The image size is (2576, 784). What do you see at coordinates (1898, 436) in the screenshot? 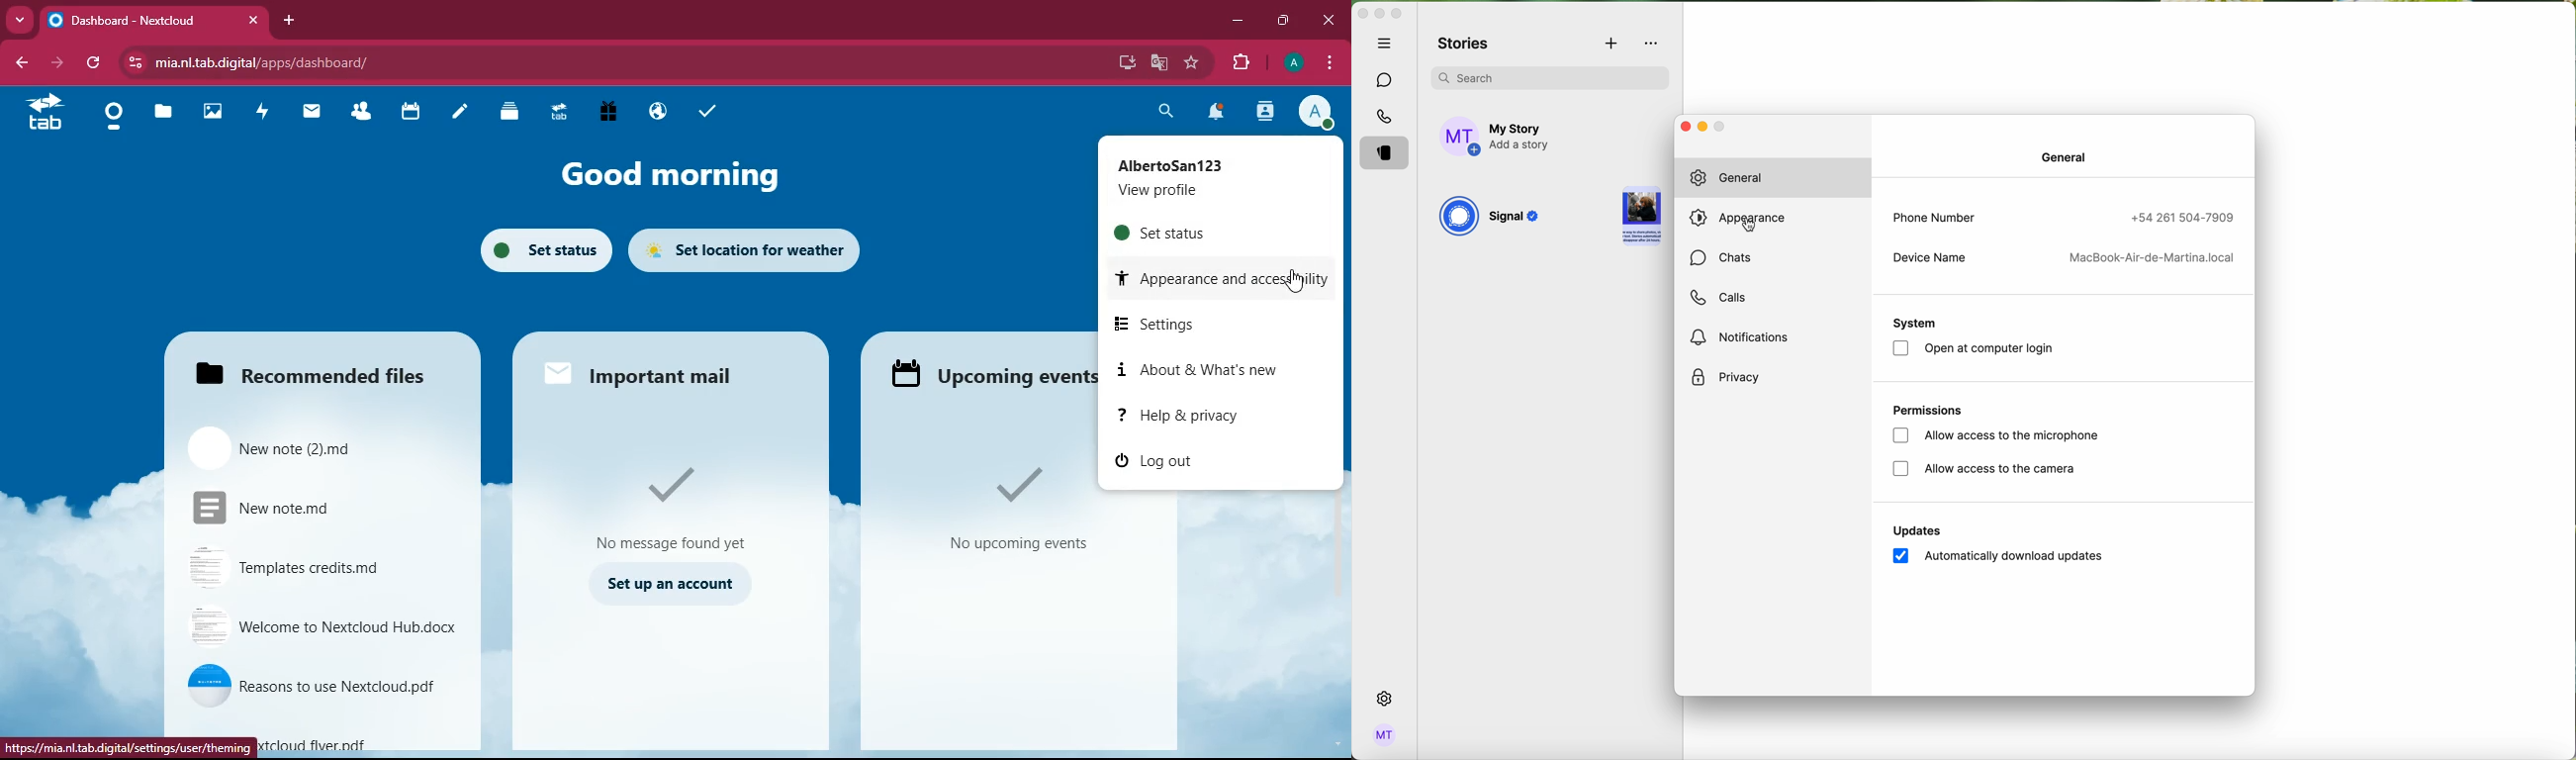
I see `checkbox` at bounding box center [1898, 436].